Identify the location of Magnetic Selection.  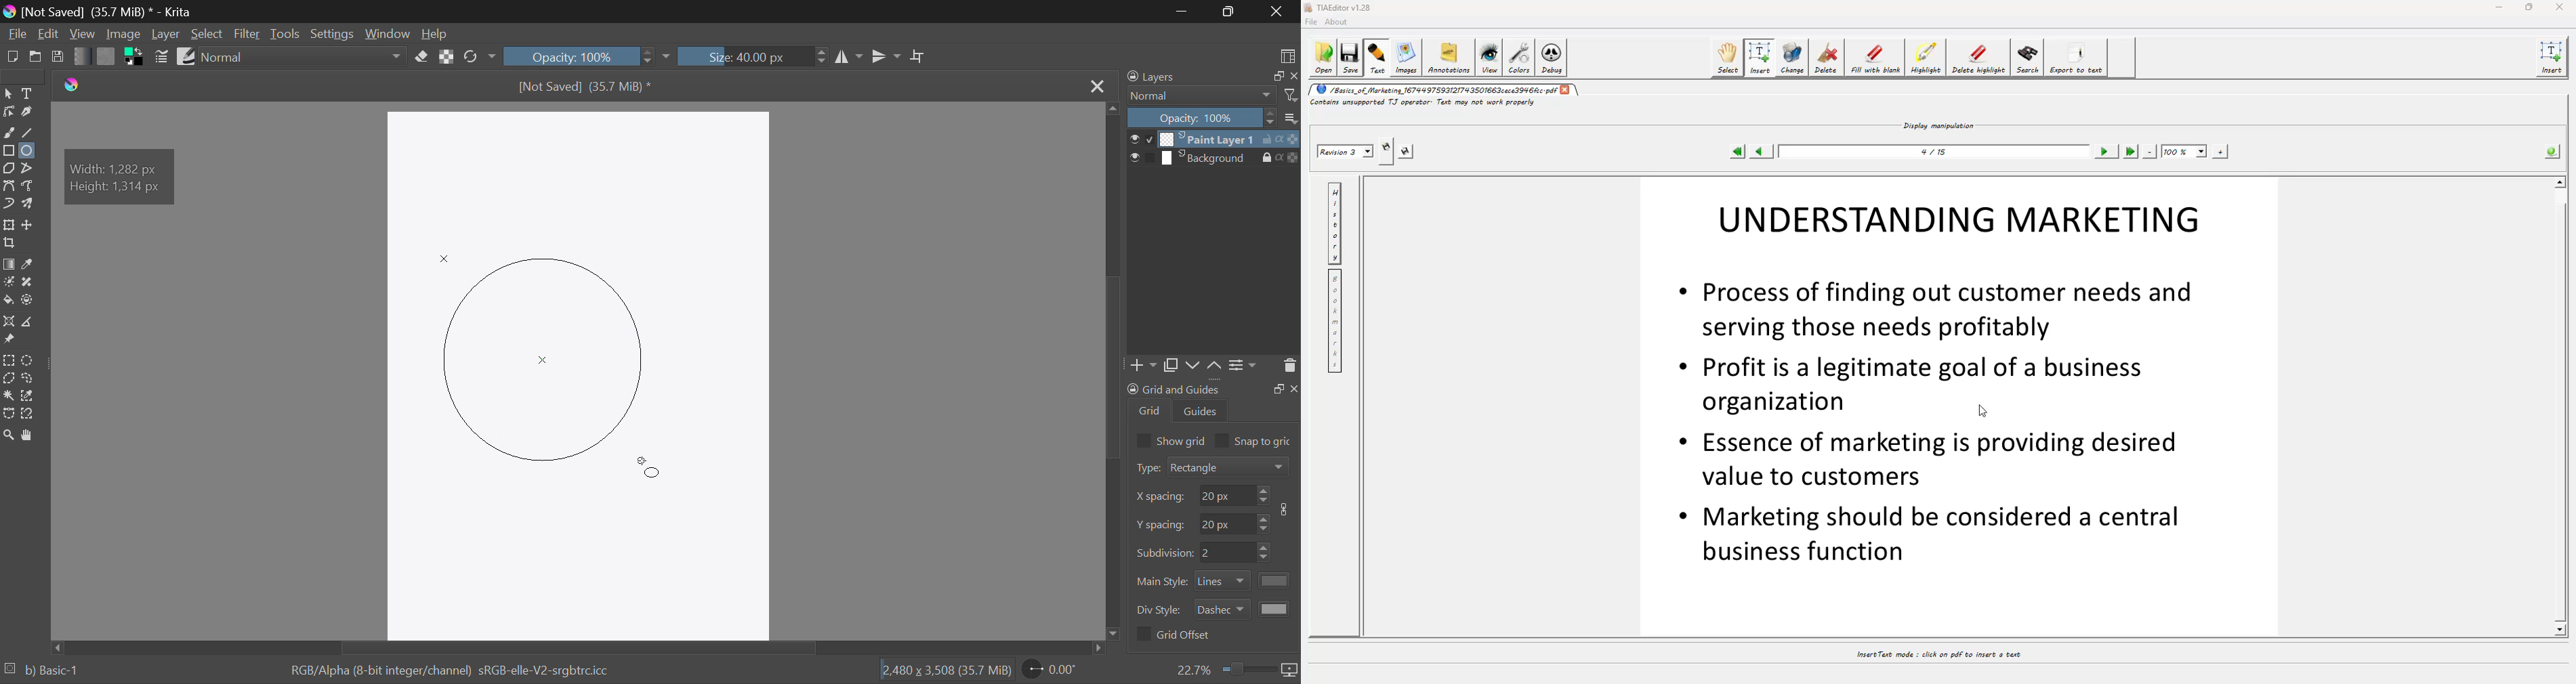
(30, 413).